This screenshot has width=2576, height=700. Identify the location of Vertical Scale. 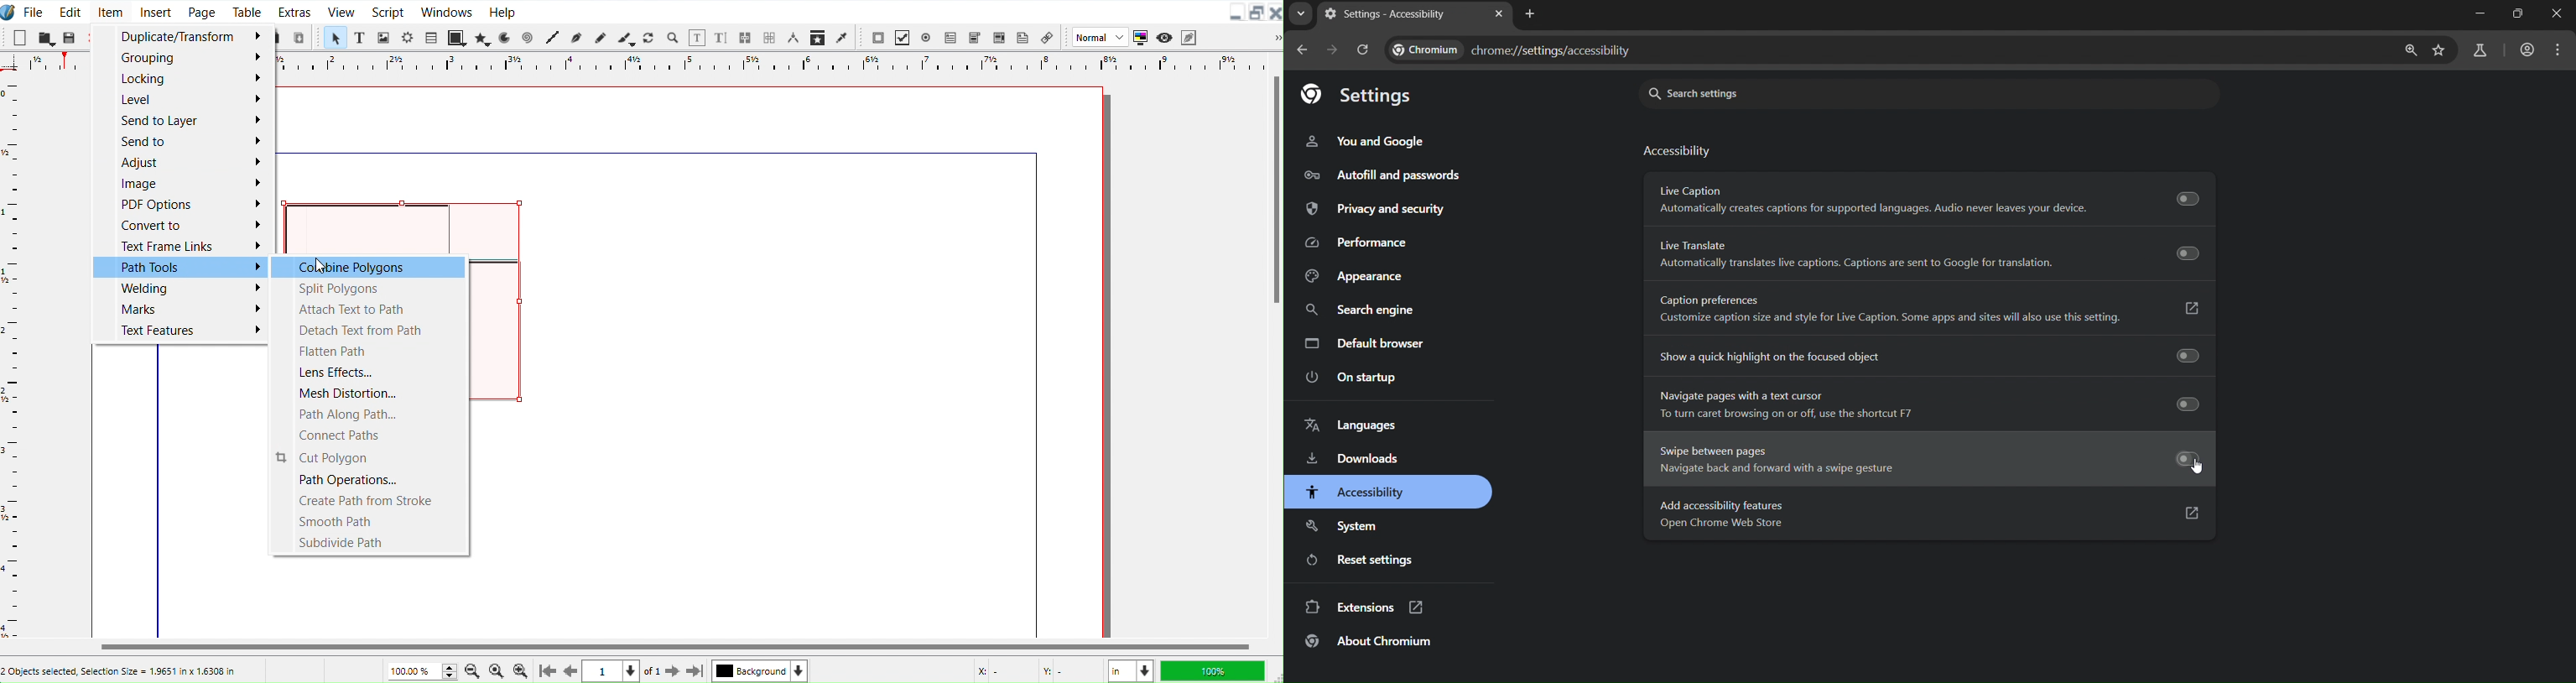
(768, 65).